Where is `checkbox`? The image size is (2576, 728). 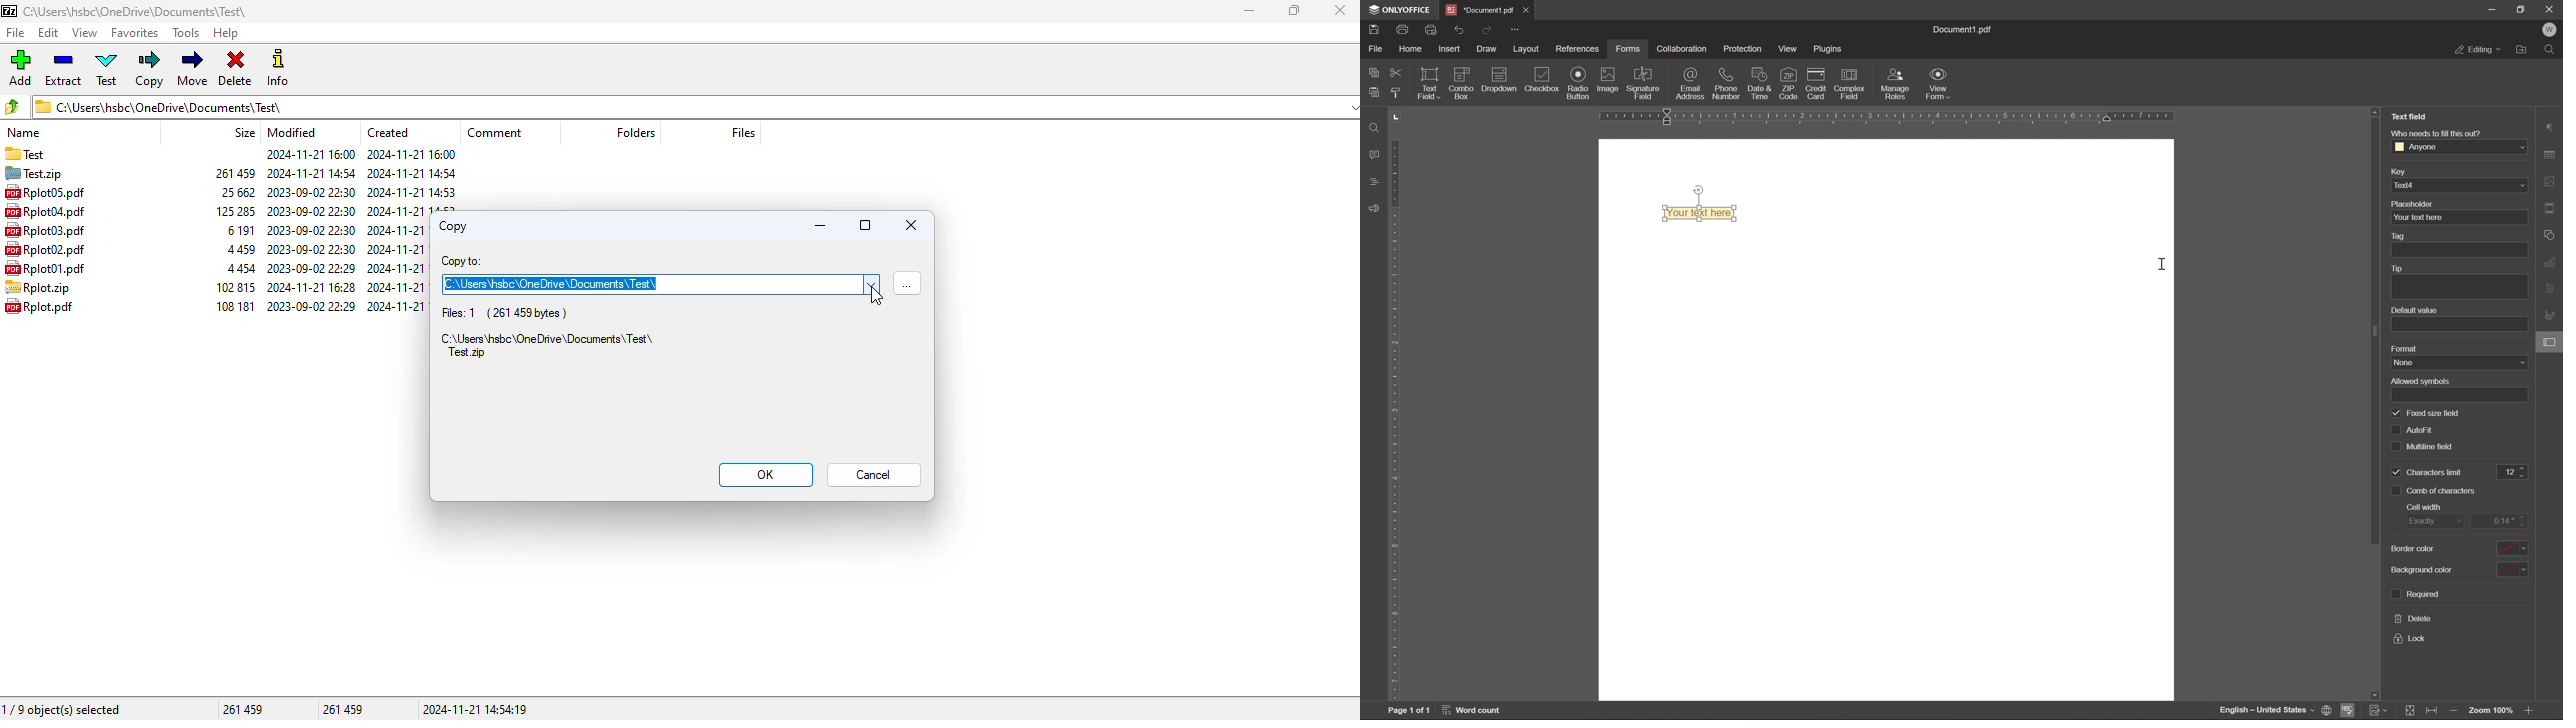
checkbox is located at coordinates (2394, 488).